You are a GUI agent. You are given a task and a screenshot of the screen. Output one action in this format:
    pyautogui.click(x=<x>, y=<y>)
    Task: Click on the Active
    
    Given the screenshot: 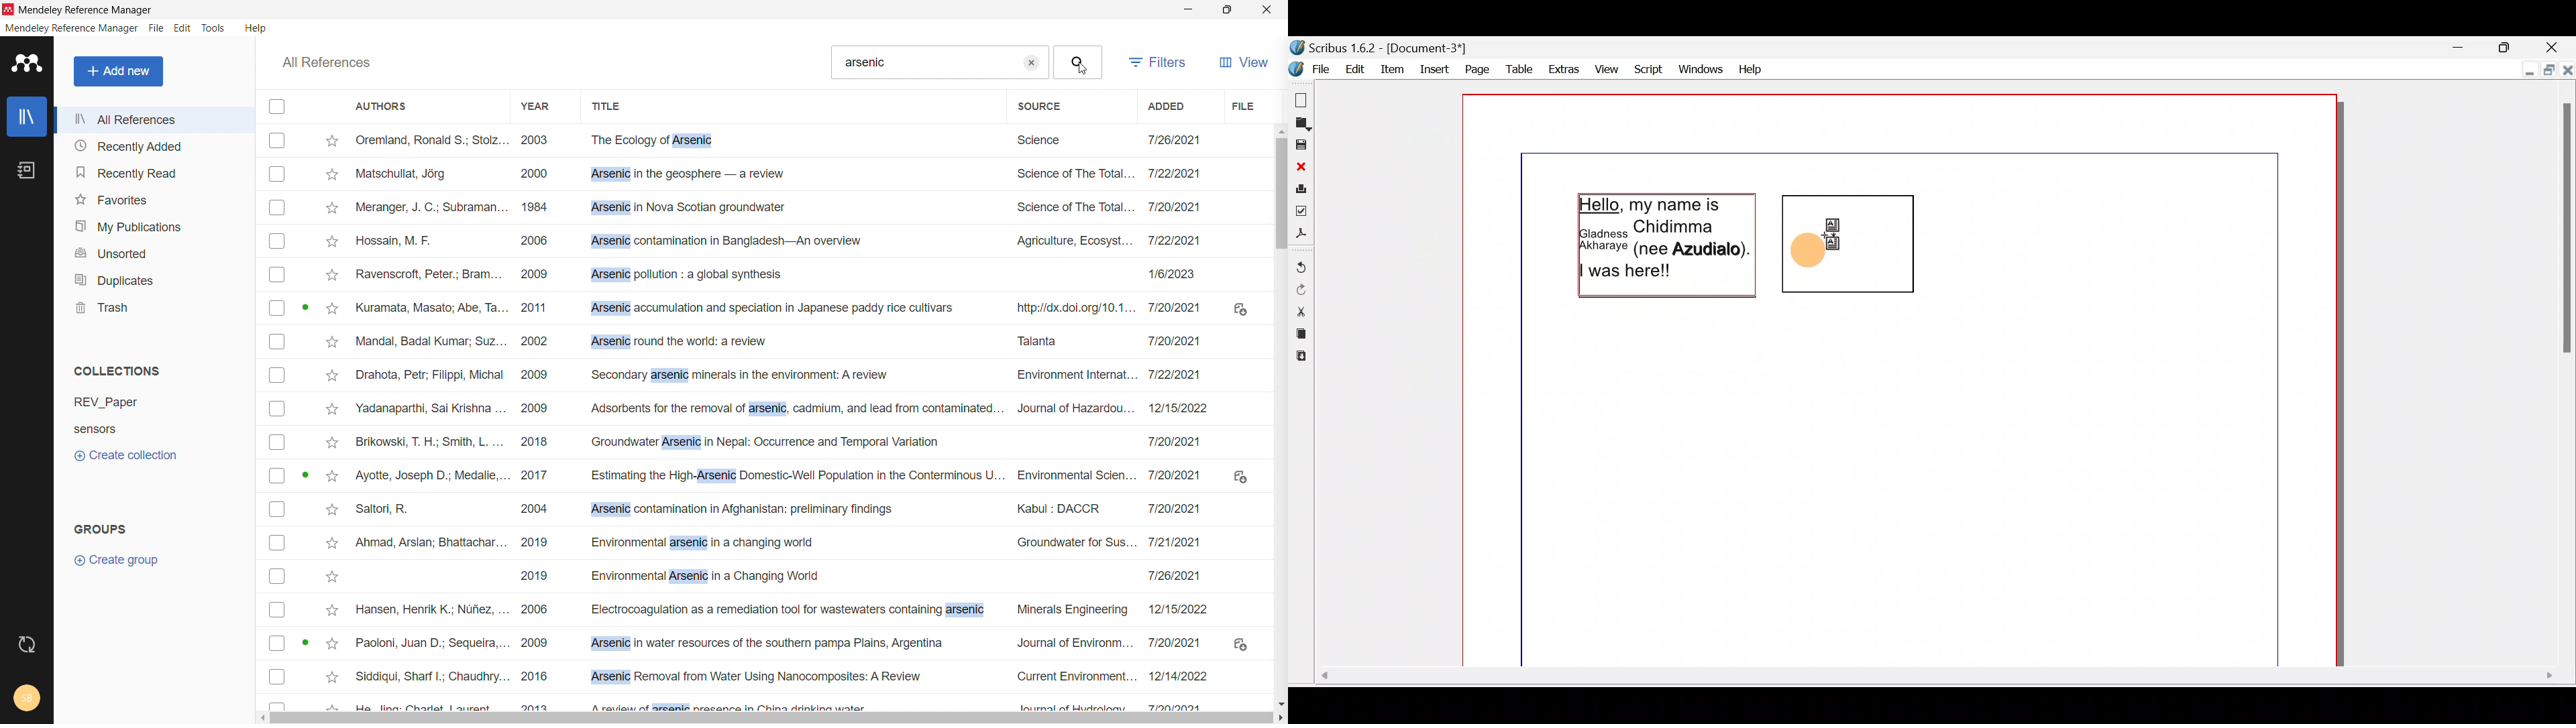 What is the action you would take?
    pyautogui.click(x=310, y=639)
    